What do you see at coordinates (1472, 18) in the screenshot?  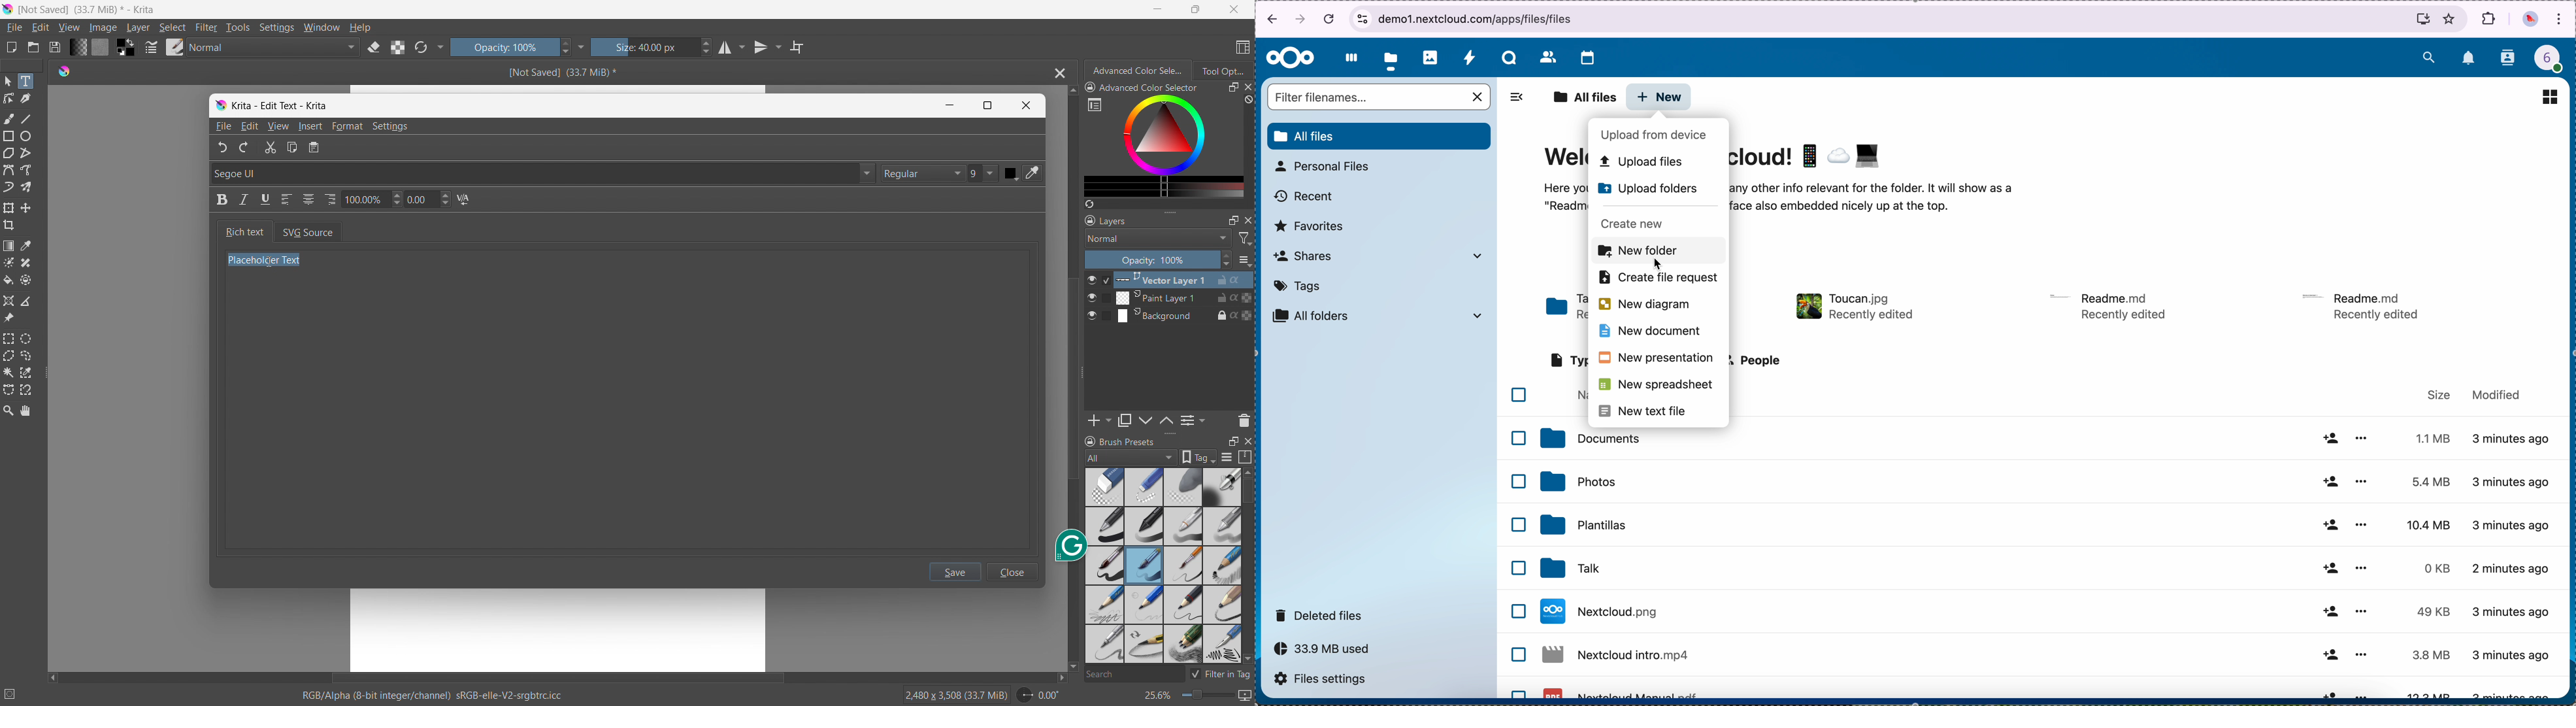 I see `URL` at bounding box center [1472, 18].